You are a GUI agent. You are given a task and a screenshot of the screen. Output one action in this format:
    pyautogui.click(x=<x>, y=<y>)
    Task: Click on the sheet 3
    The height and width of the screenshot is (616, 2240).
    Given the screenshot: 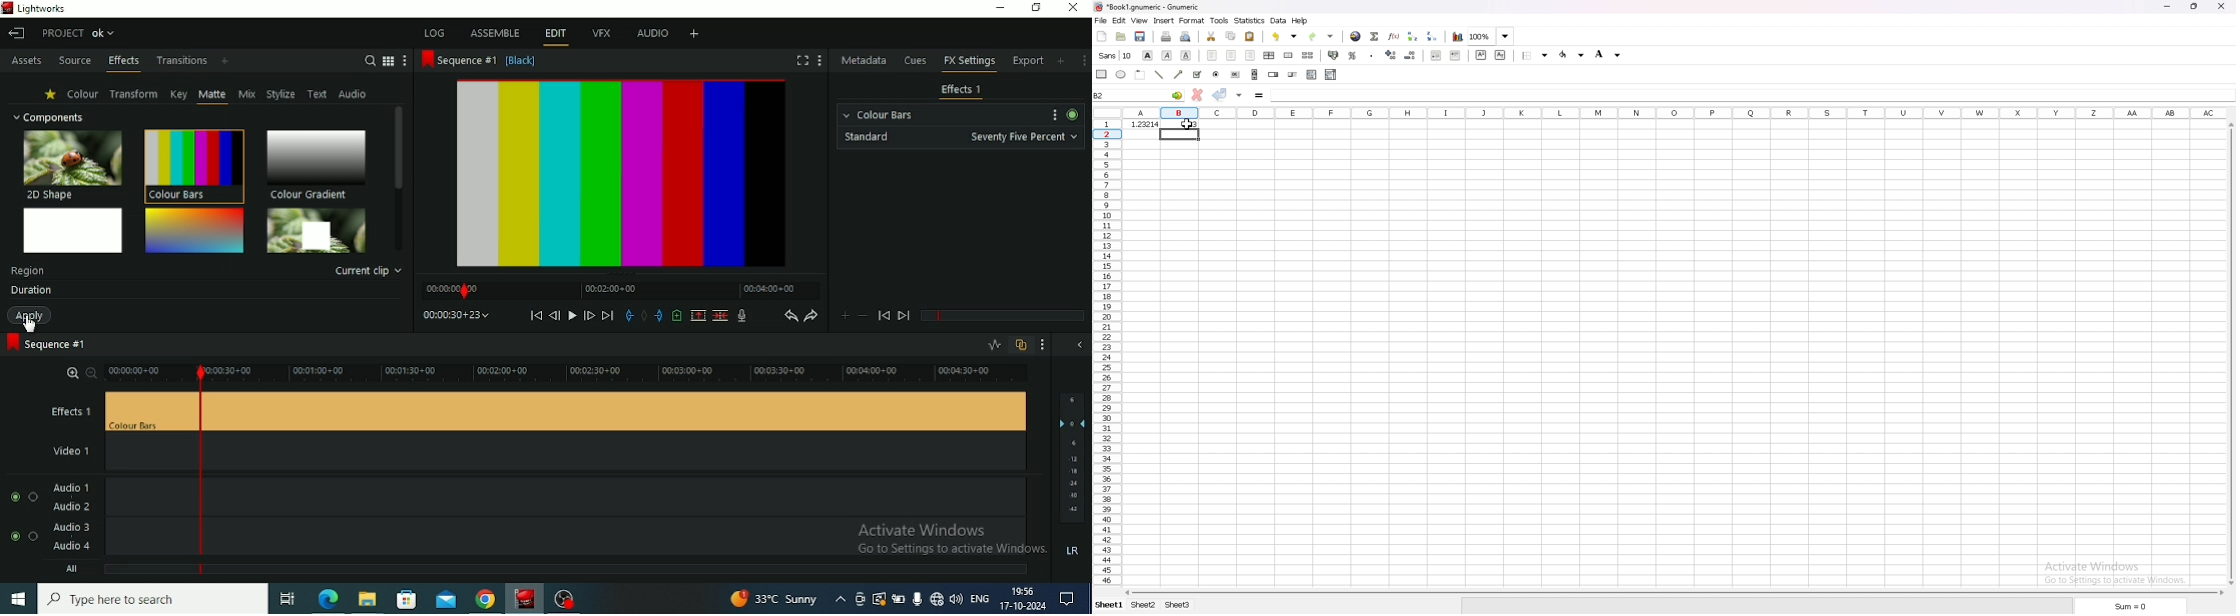 What is the action you would take?
    pyautogui.click(x=1178, y=605)
    